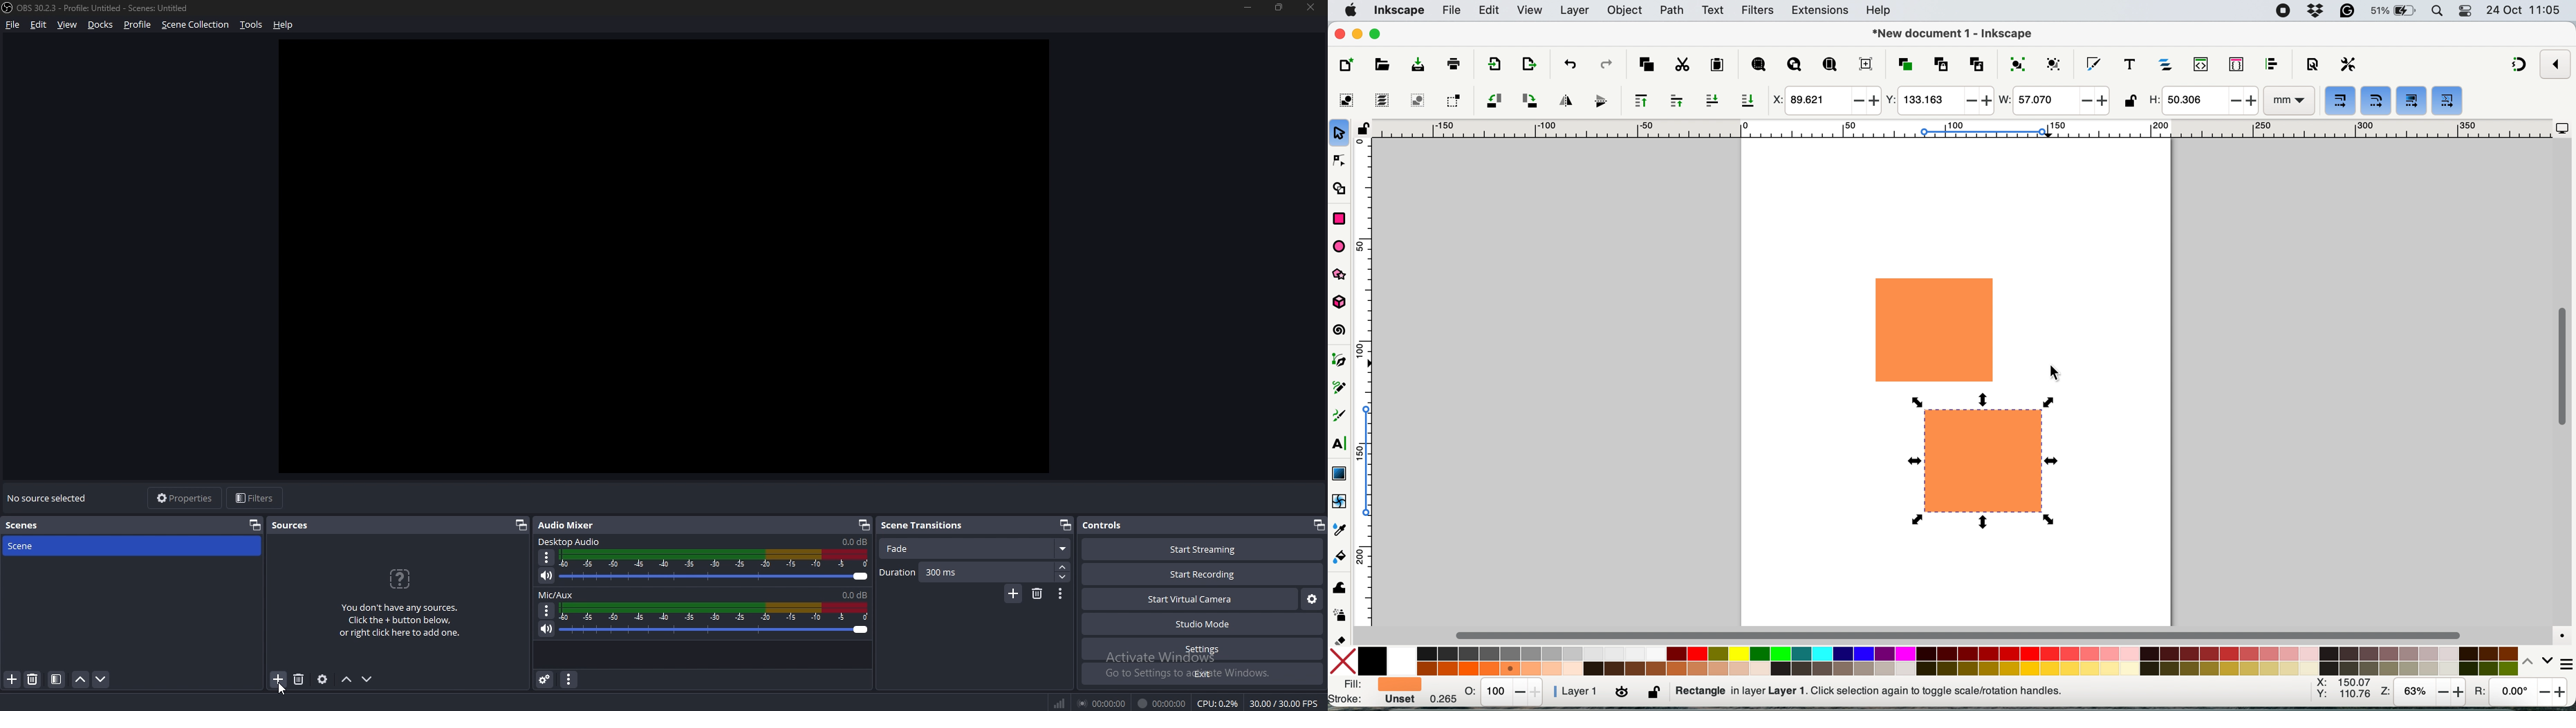 Image resolution: width=2576 pixels, height=728 pixels. What do you see at coordinates (2438, 12) in the screenshot?
I see `spotlight search` at bounding box center [2438, 12].